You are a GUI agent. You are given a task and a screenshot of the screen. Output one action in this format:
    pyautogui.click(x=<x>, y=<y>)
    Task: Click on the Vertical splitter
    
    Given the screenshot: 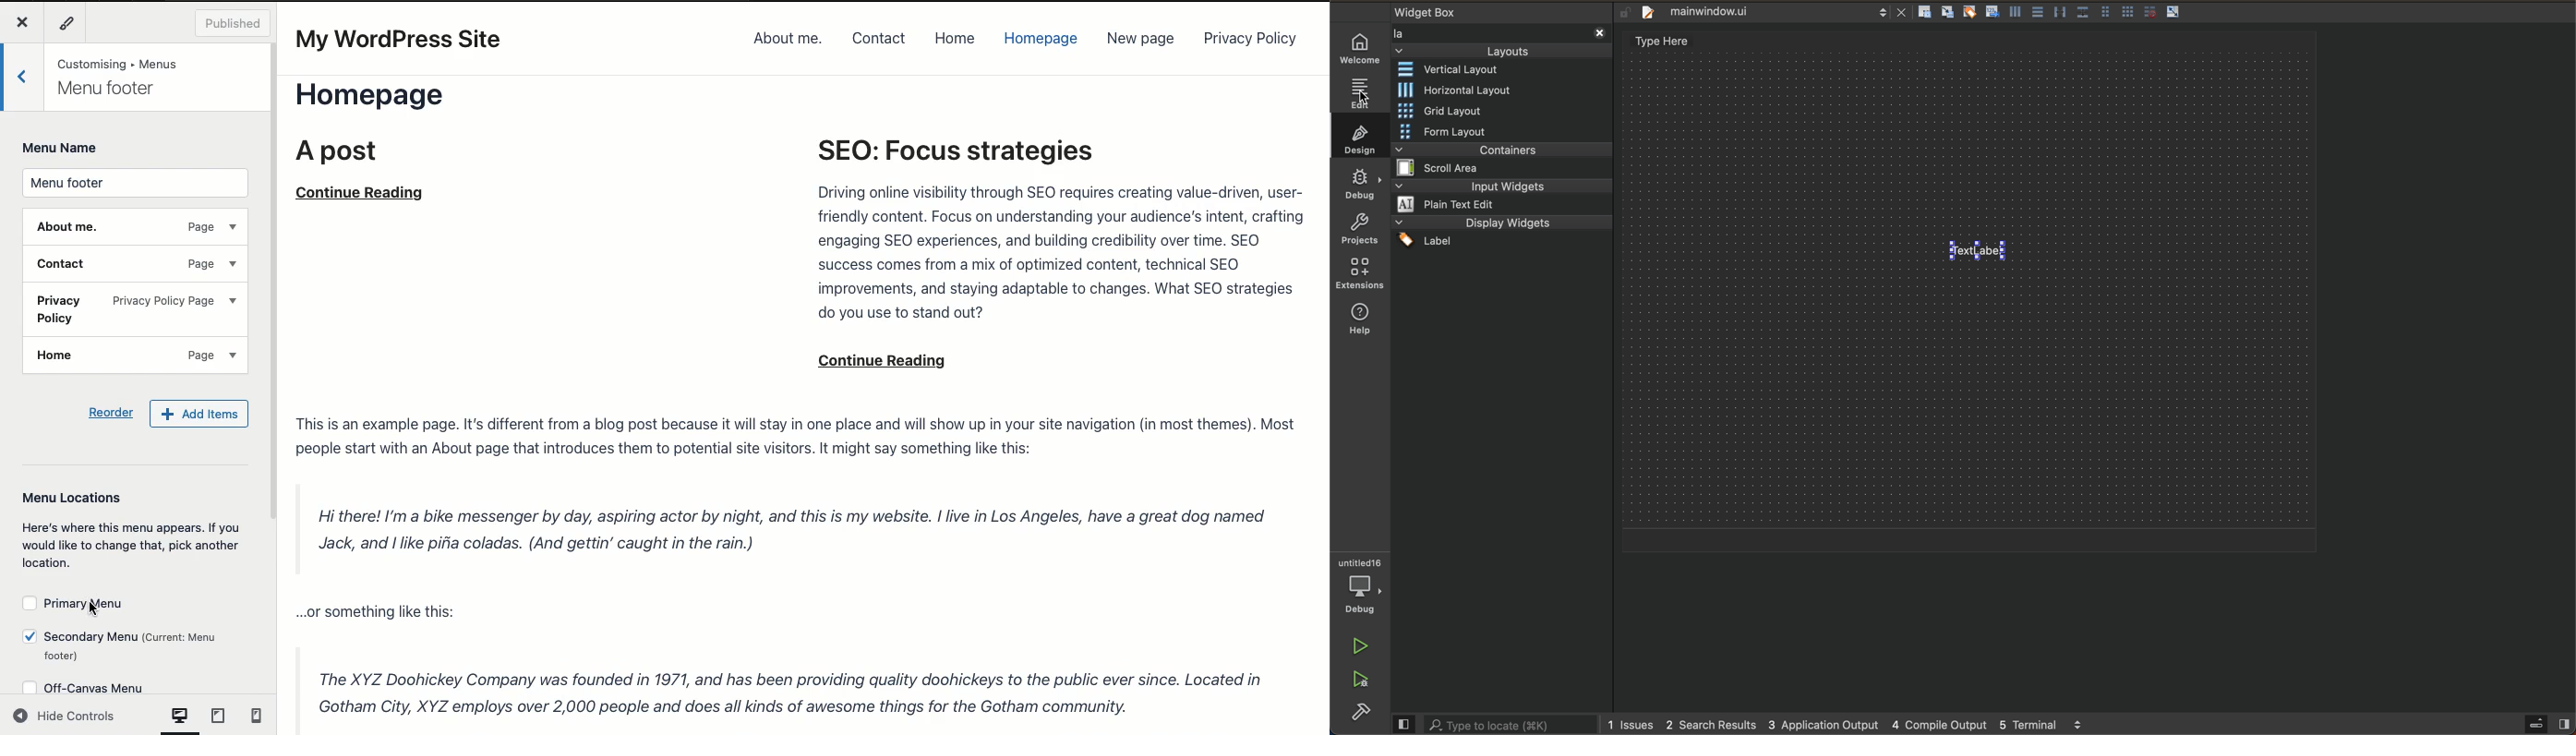 What is the action you would take?
    pyautogui.click(x=2085, y=13)
    